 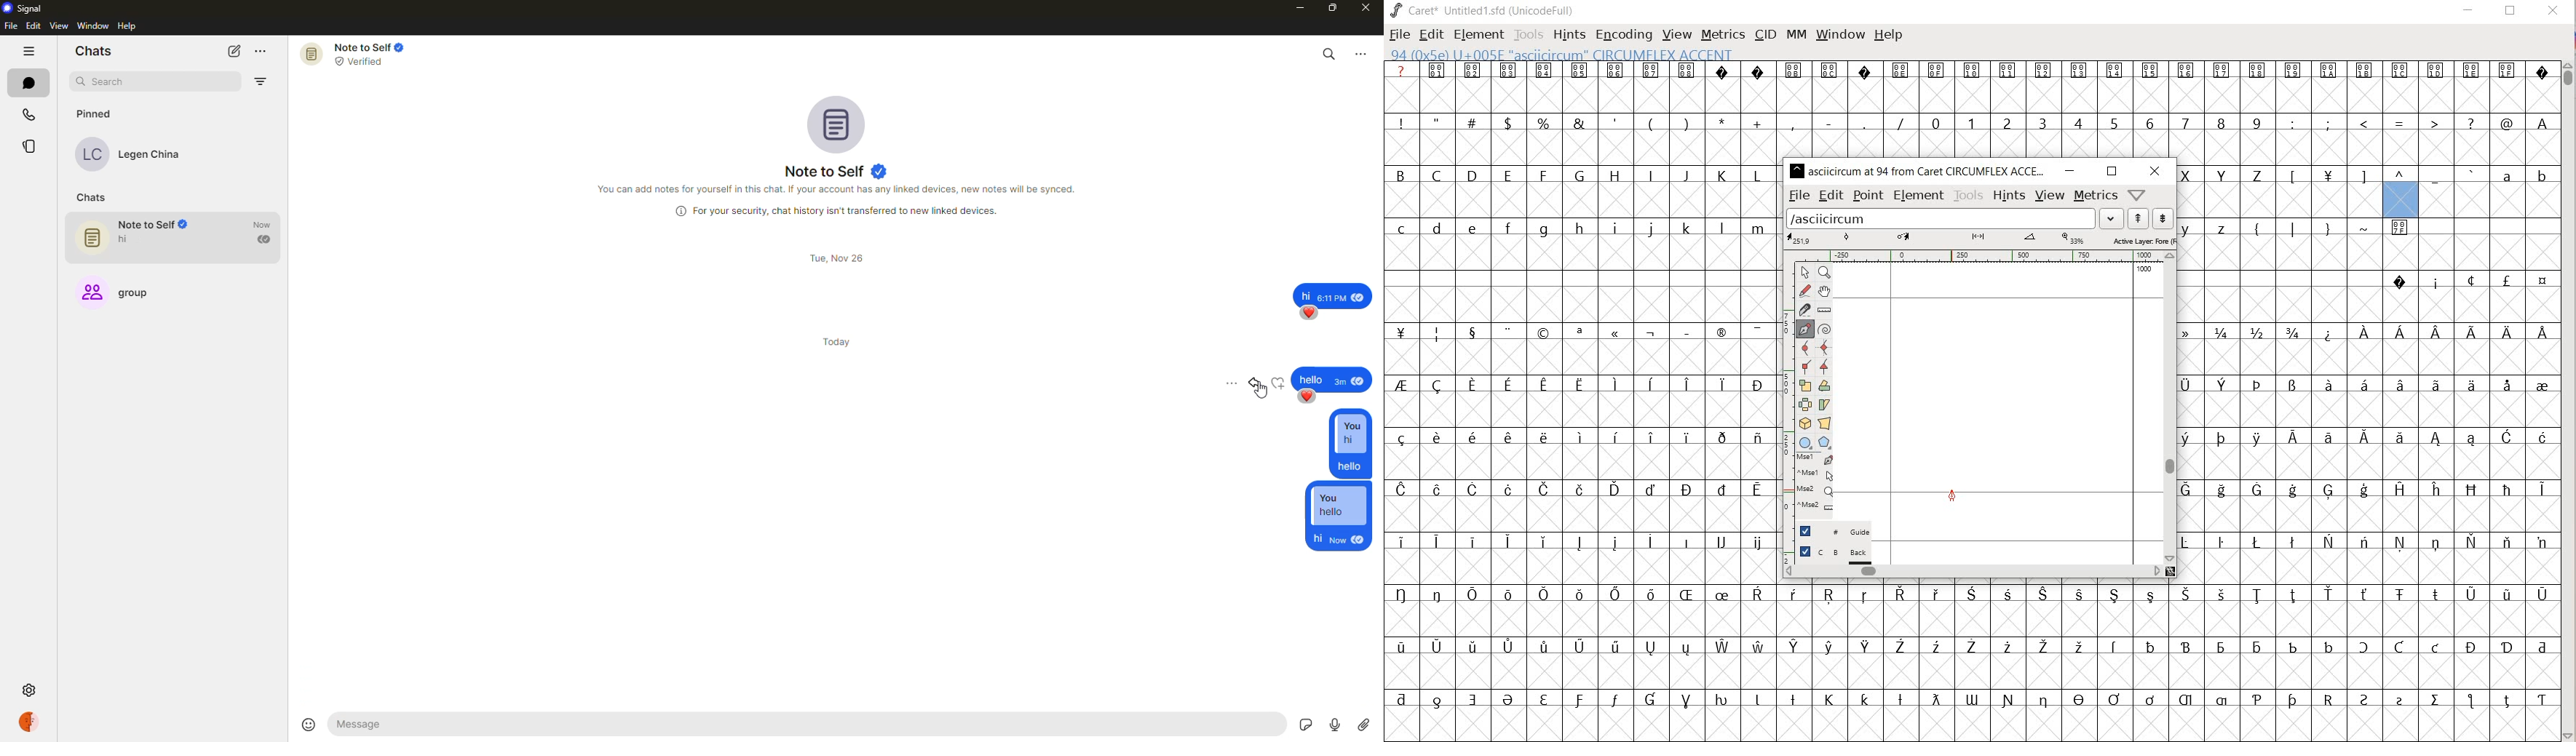 I want to click on reply, so click(x=1330, y=443).